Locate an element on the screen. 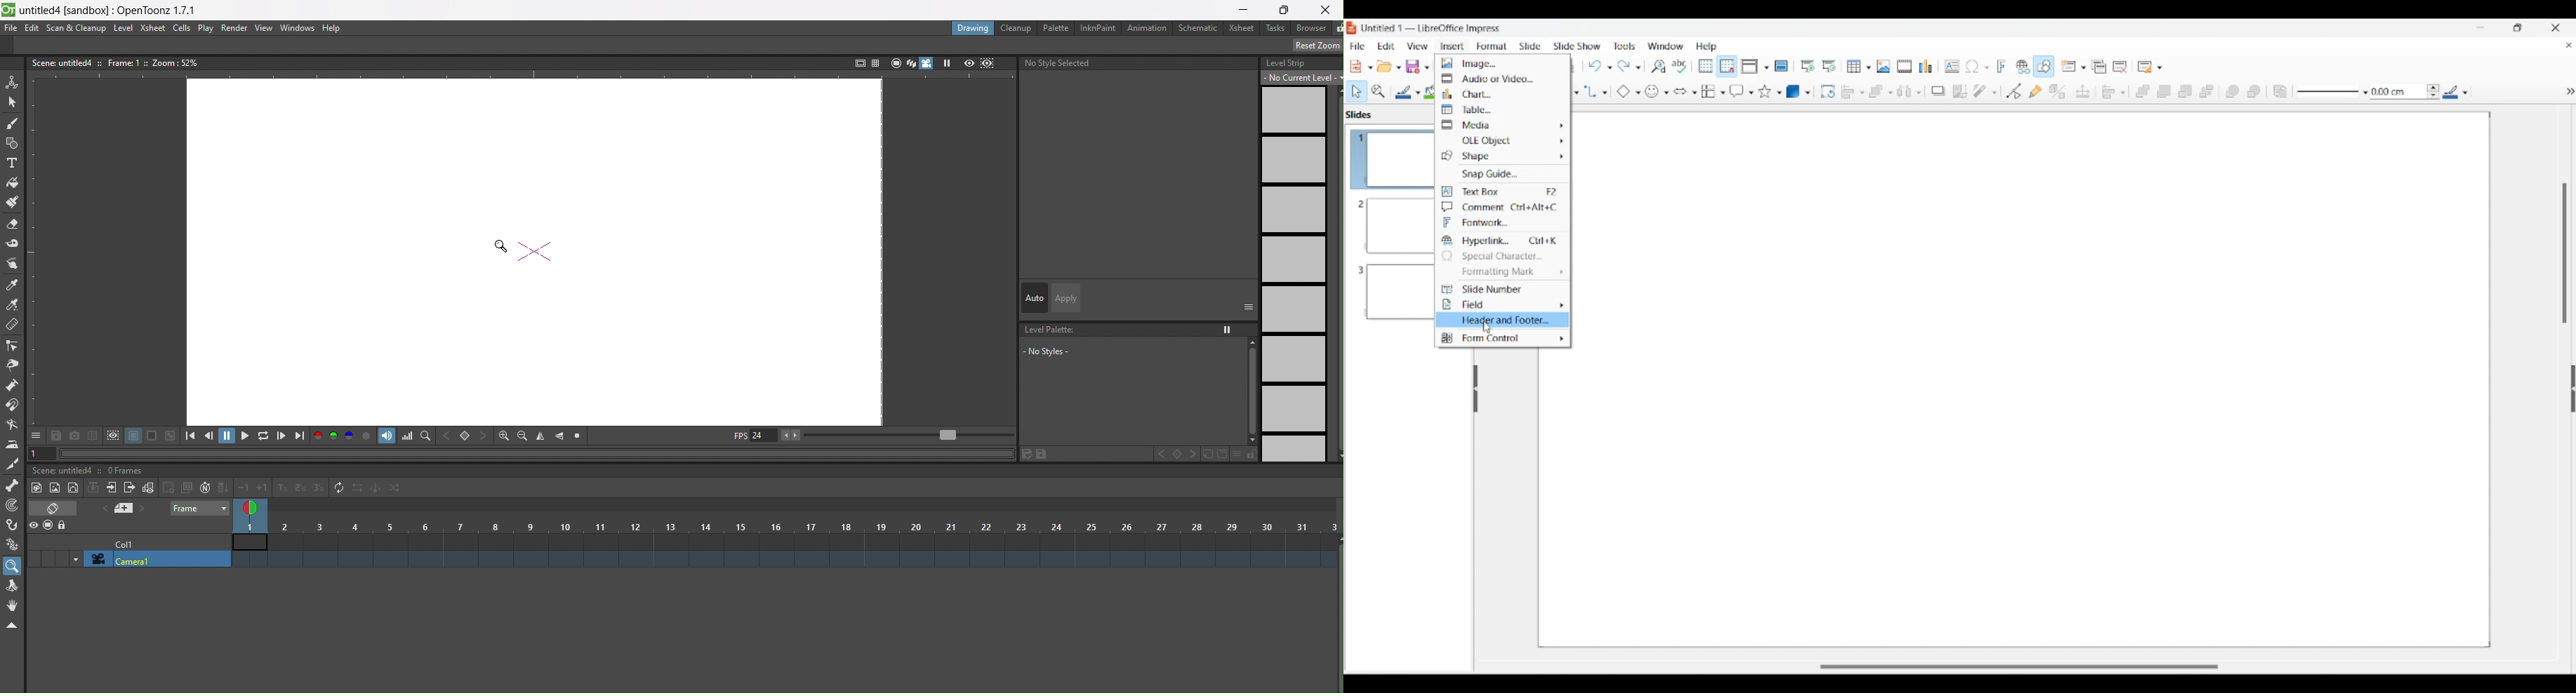 The width and height of the screenshot is (2576, 700). Master slide is located at coordinates (1781, 65).